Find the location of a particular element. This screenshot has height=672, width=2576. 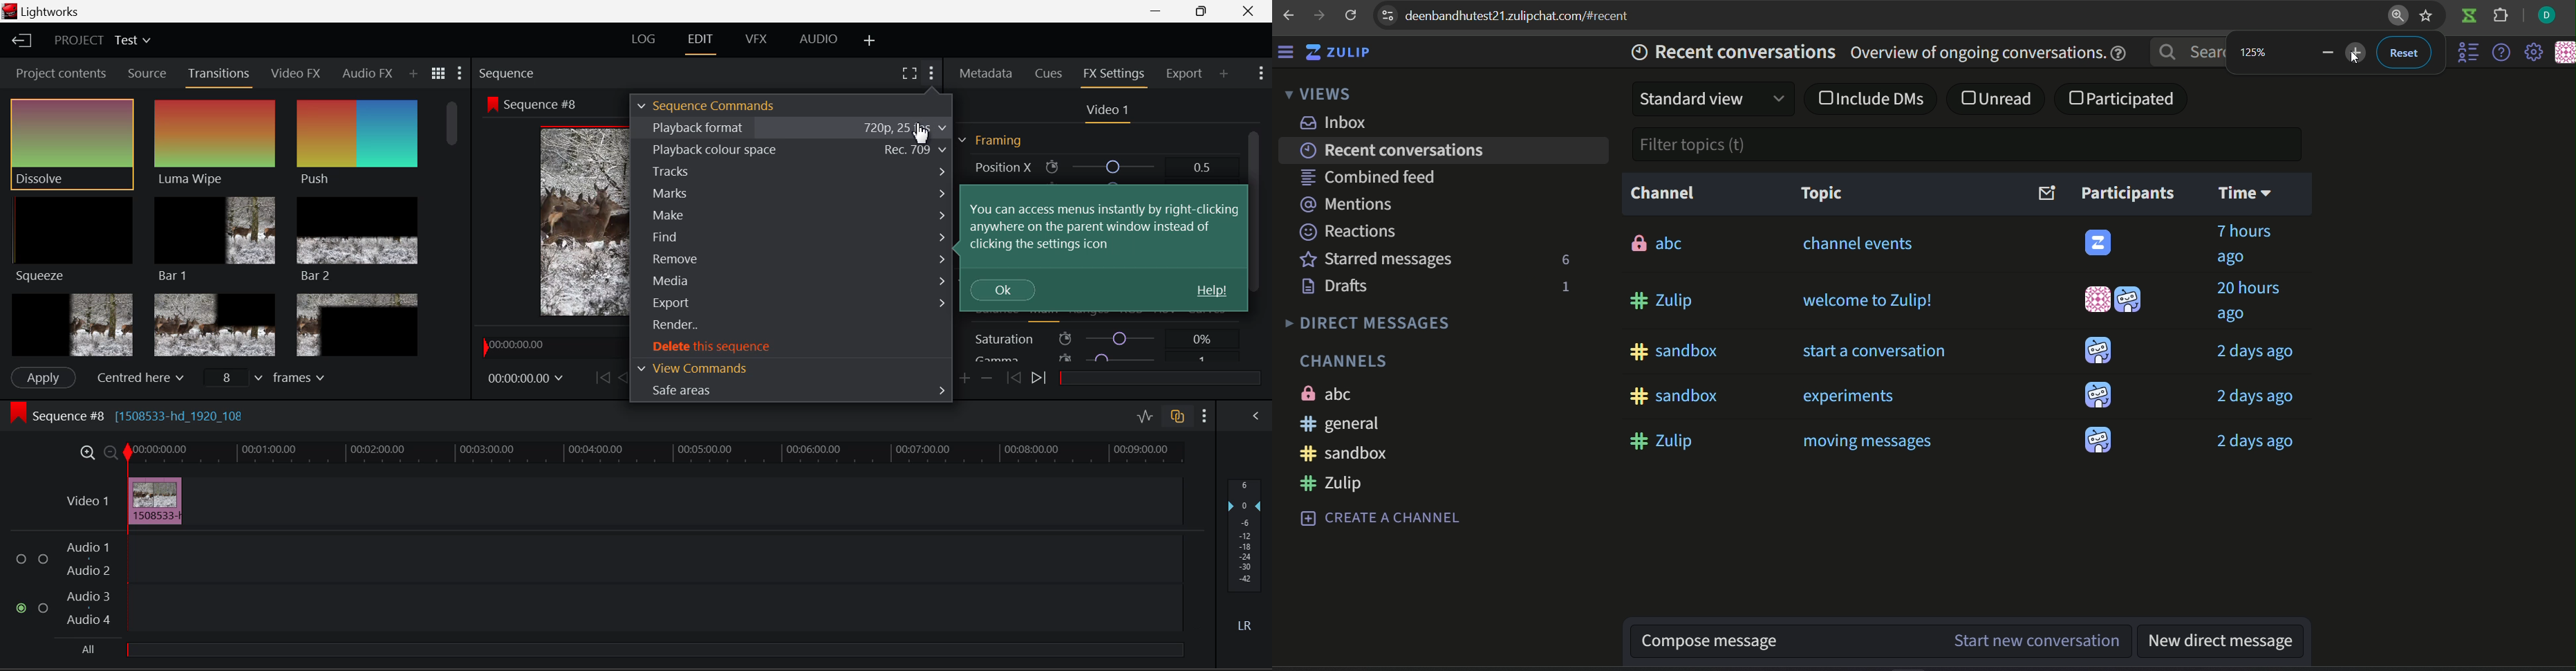

#sandbox is located at coordinates (1670, 394).